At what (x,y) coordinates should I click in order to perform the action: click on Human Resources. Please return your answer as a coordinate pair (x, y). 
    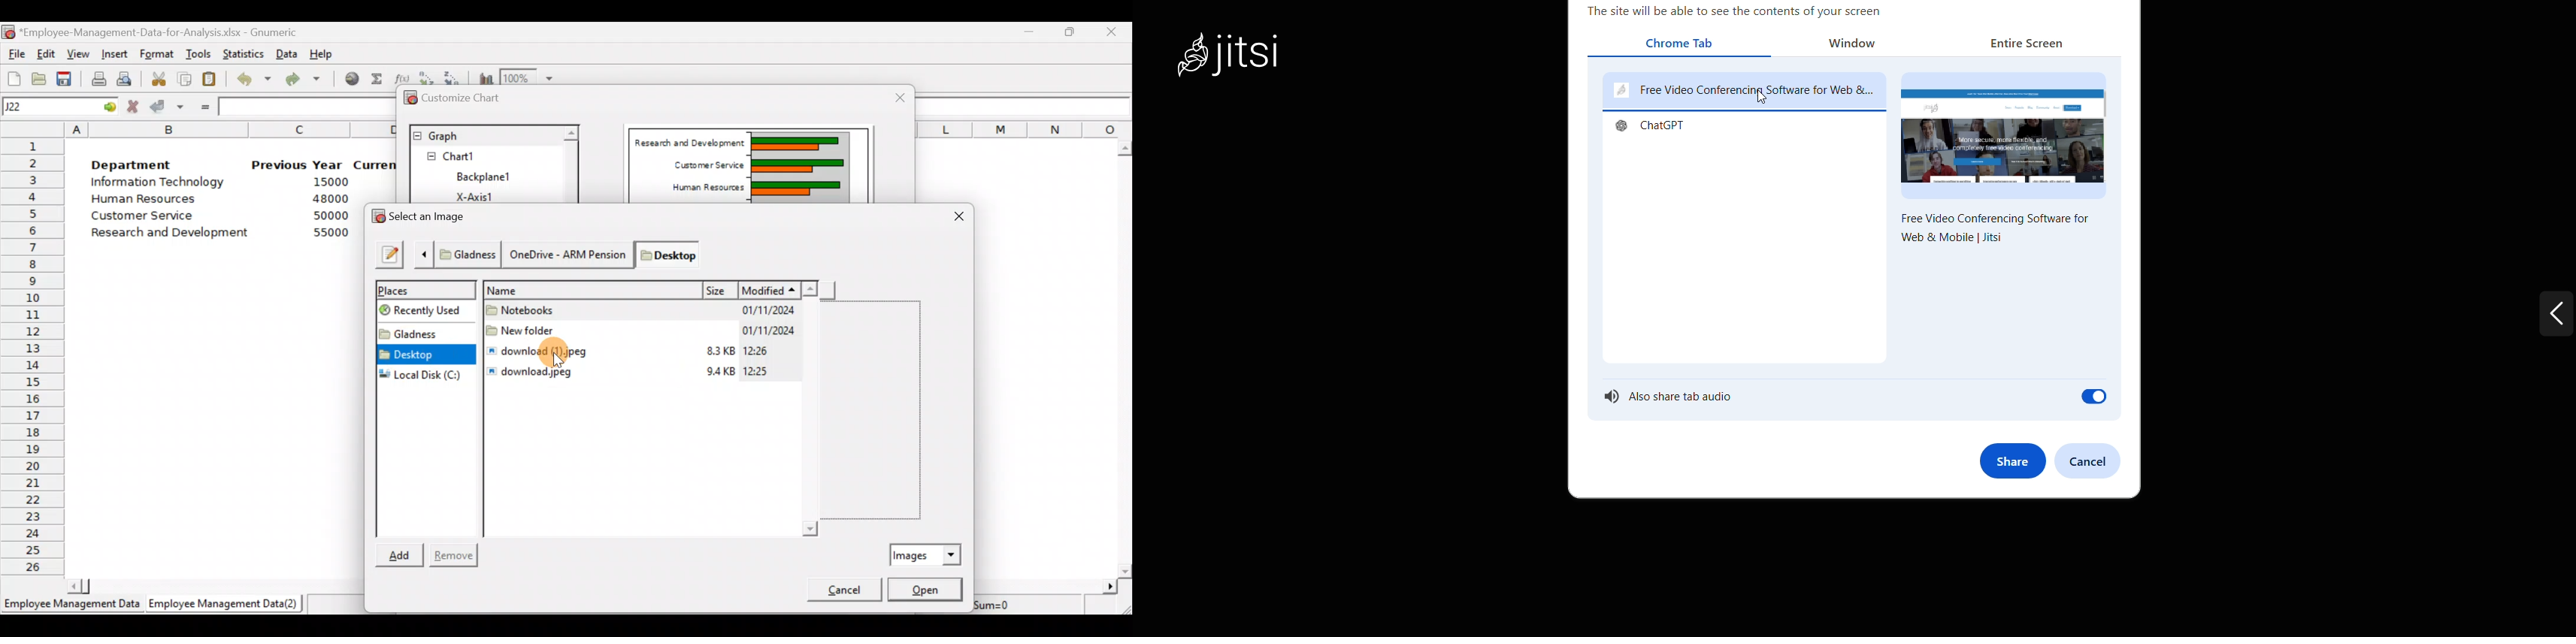
    Looking at the image, I should click on (152, 200).